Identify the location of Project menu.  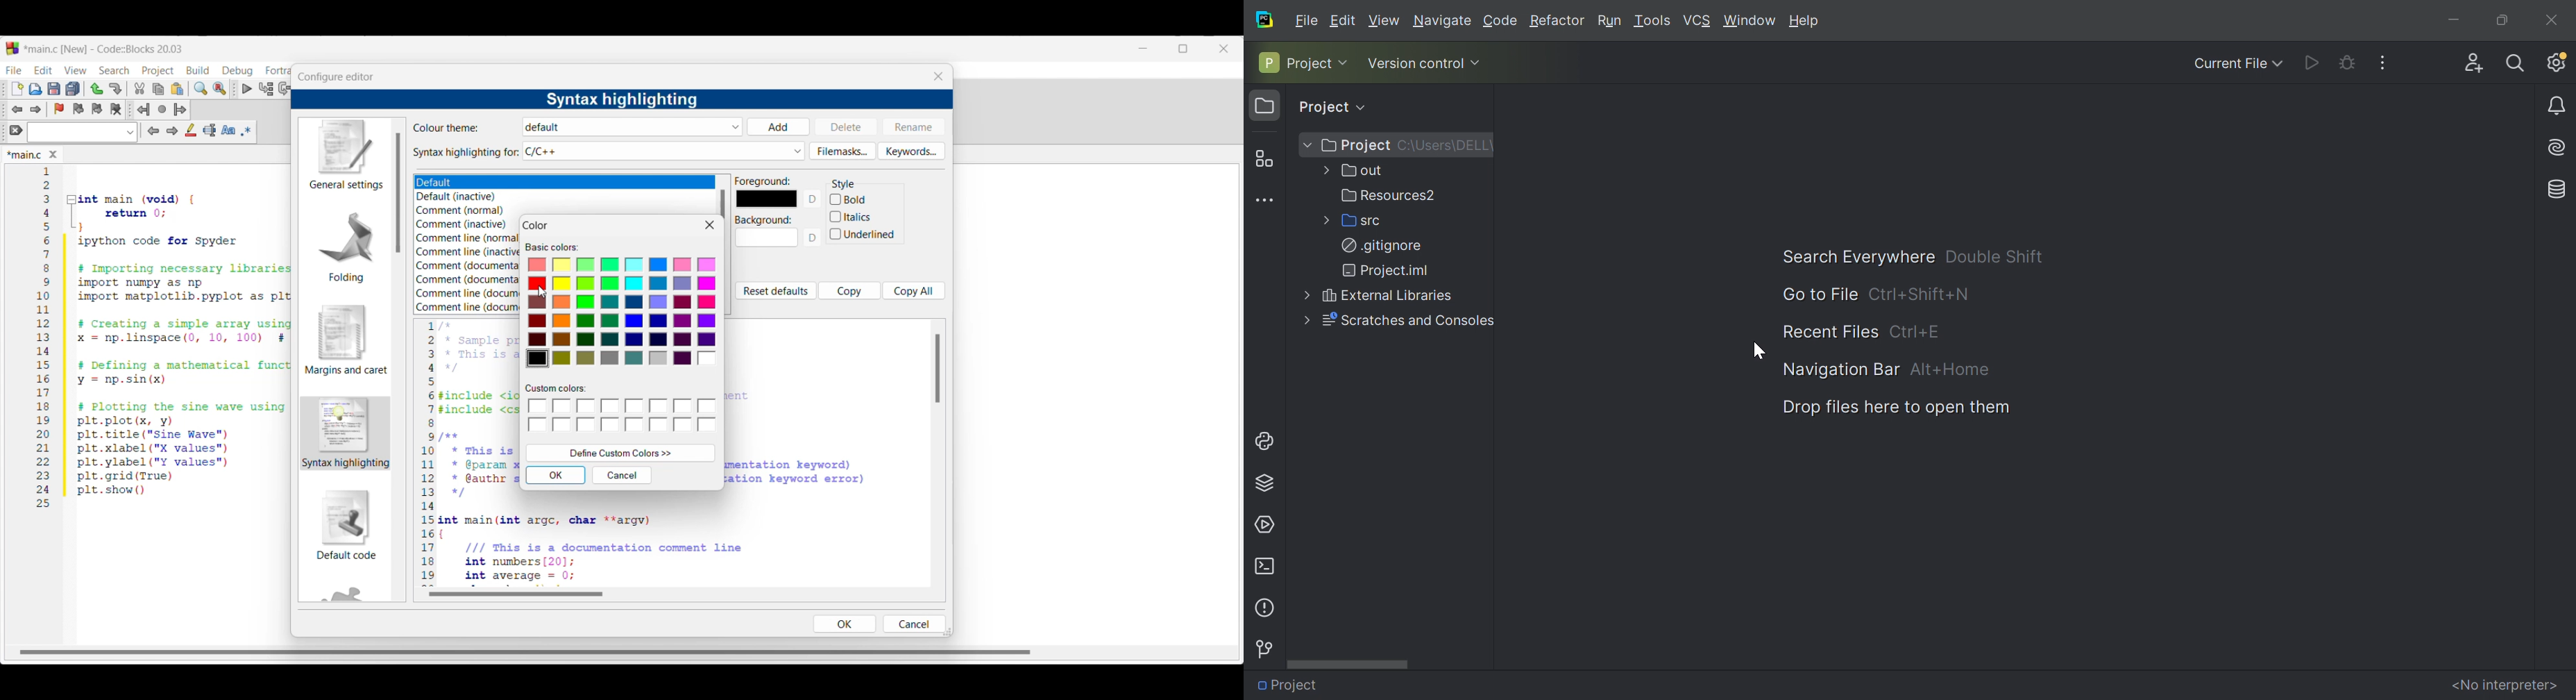
(158, 71).